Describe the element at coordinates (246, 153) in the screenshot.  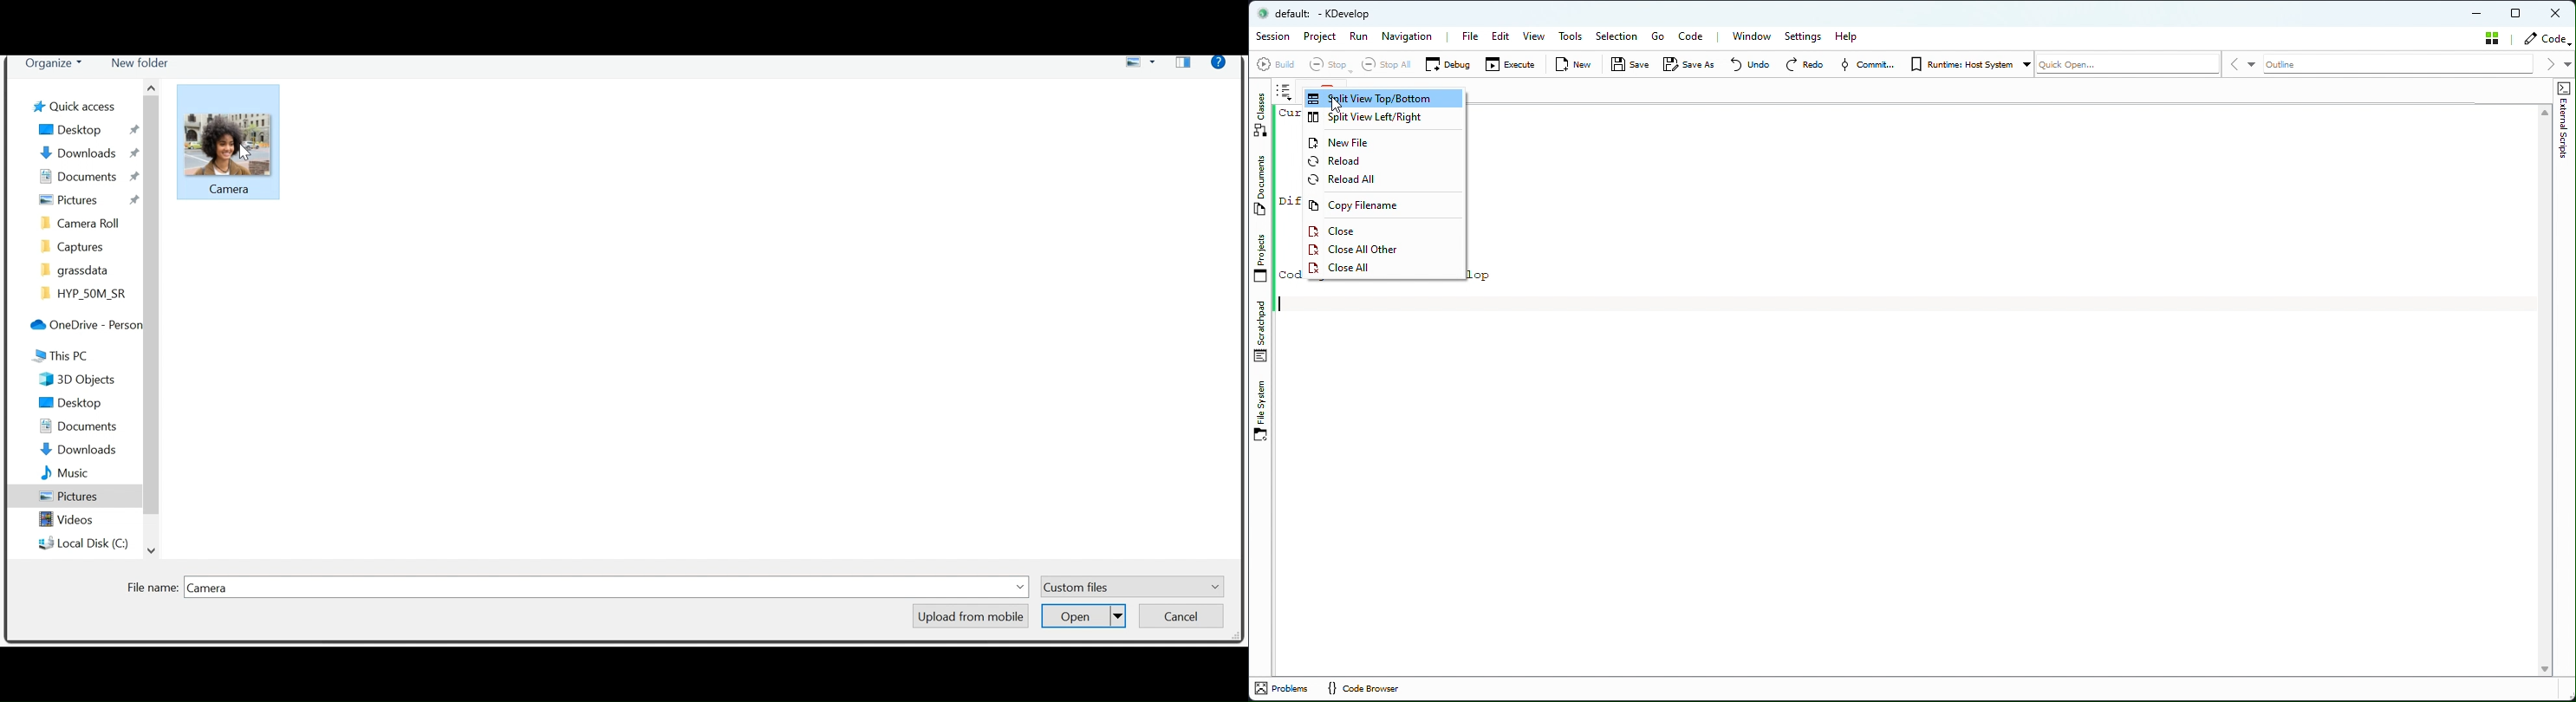
I see `cursor` at that location.